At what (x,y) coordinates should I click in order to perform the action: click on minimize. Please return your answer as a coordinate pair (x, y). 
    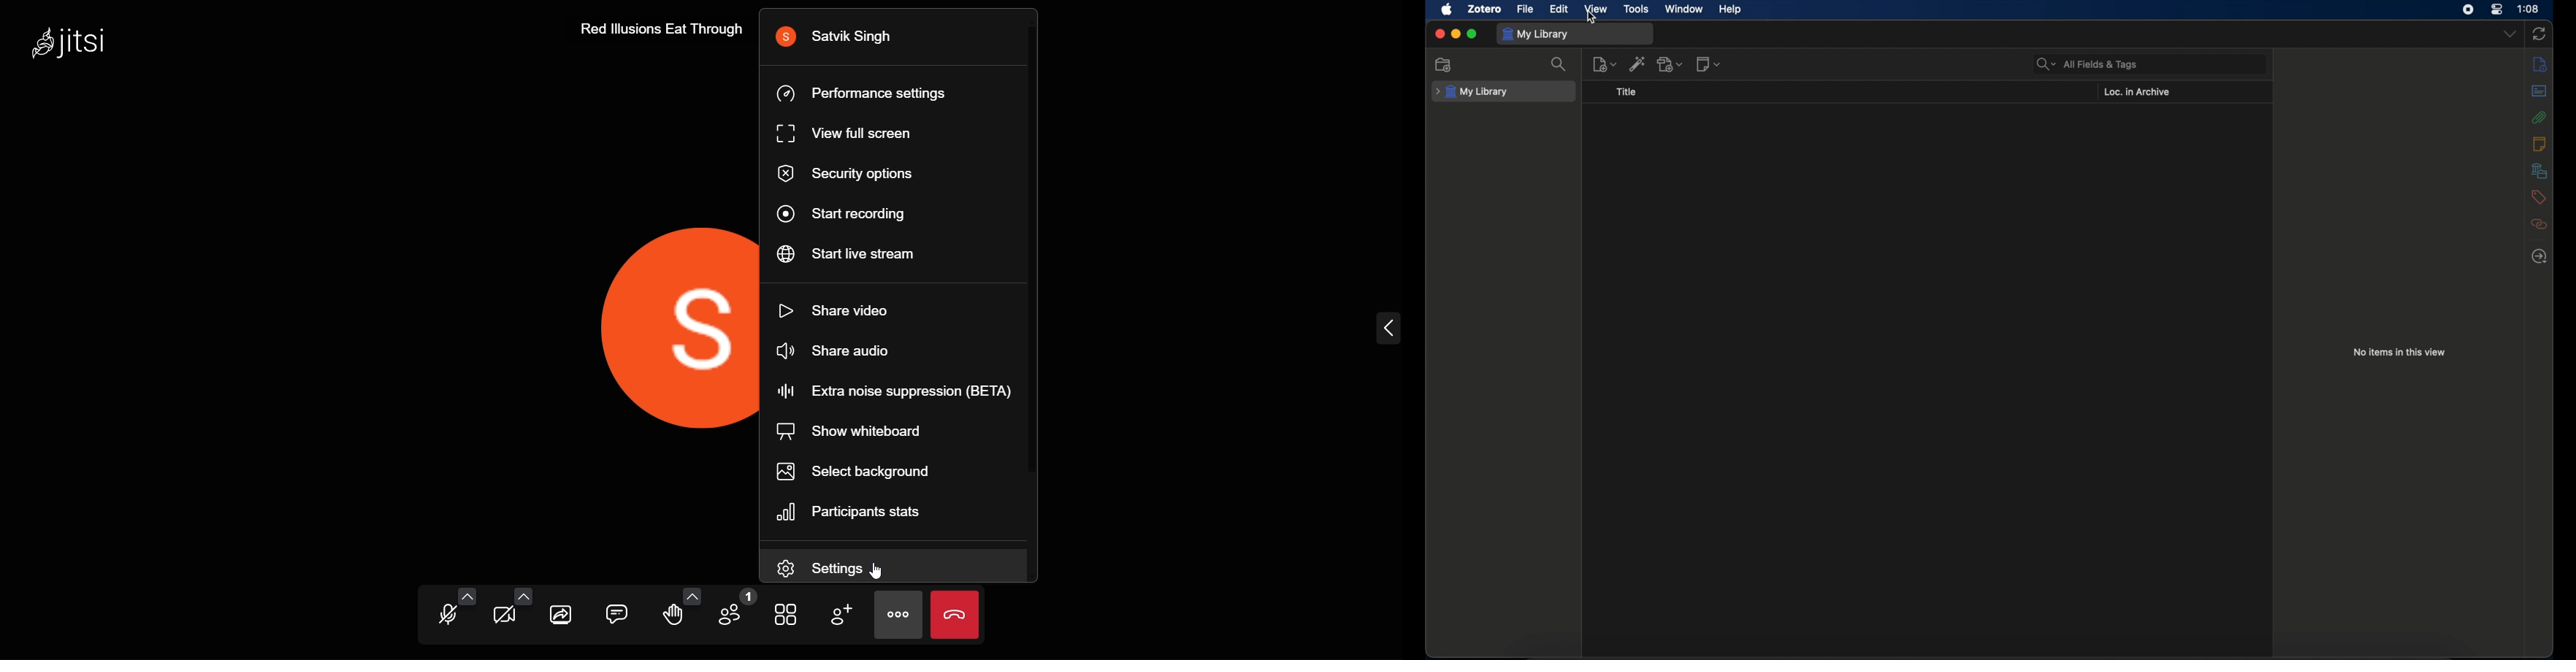
    Looking at the image, I should click on (1455, 32).